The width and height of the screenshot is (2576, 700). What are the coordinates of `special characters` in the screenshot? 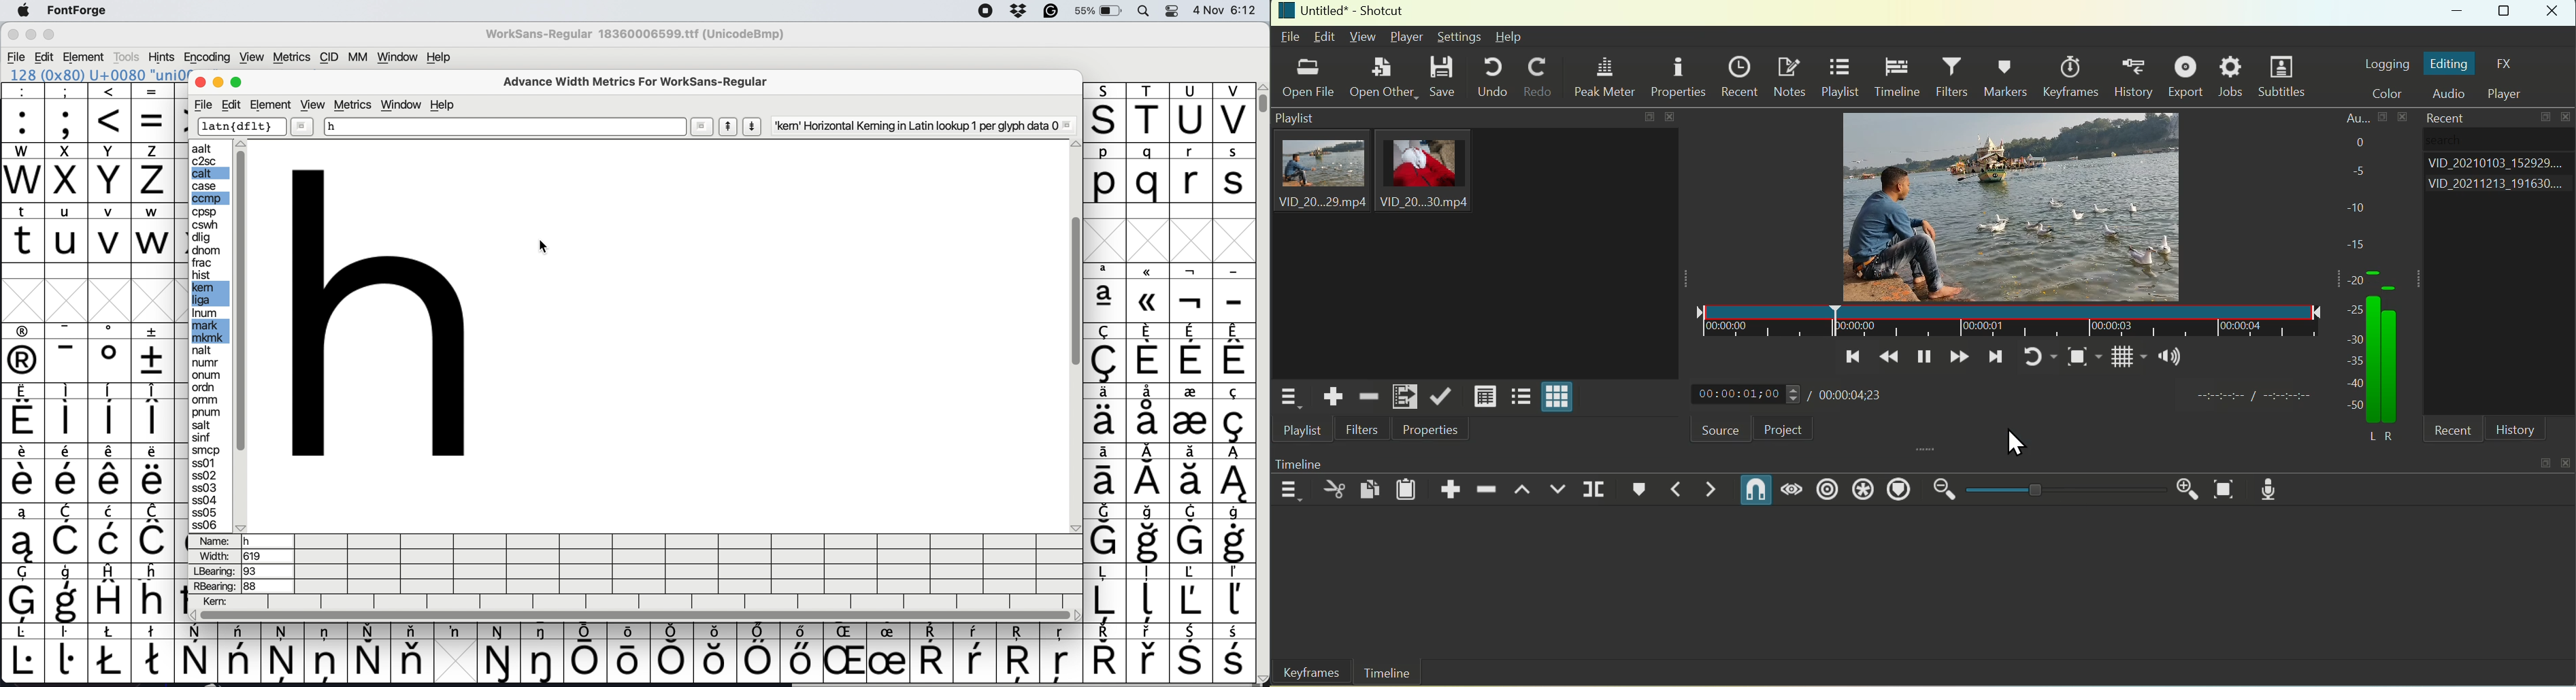 It's located at (1169, 512).